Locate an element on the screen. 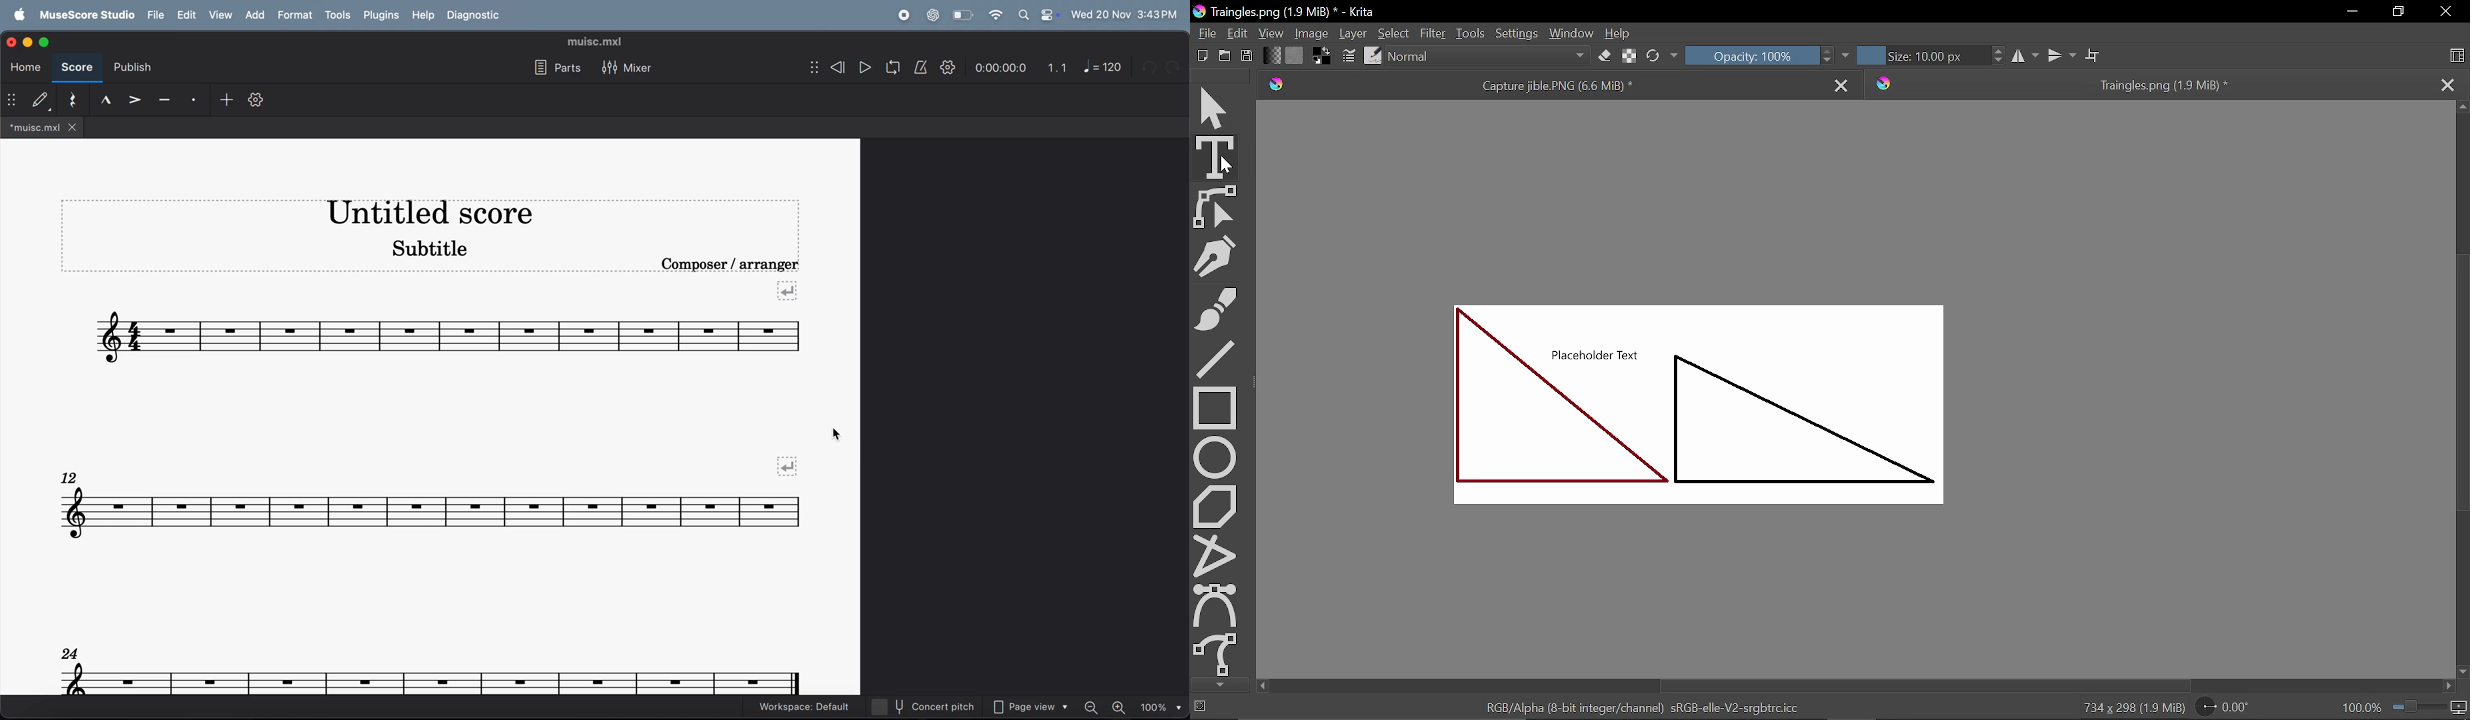 The height and width of the screenshot is (728, 2492). Foreground color is located at coordinates (1322, 56).